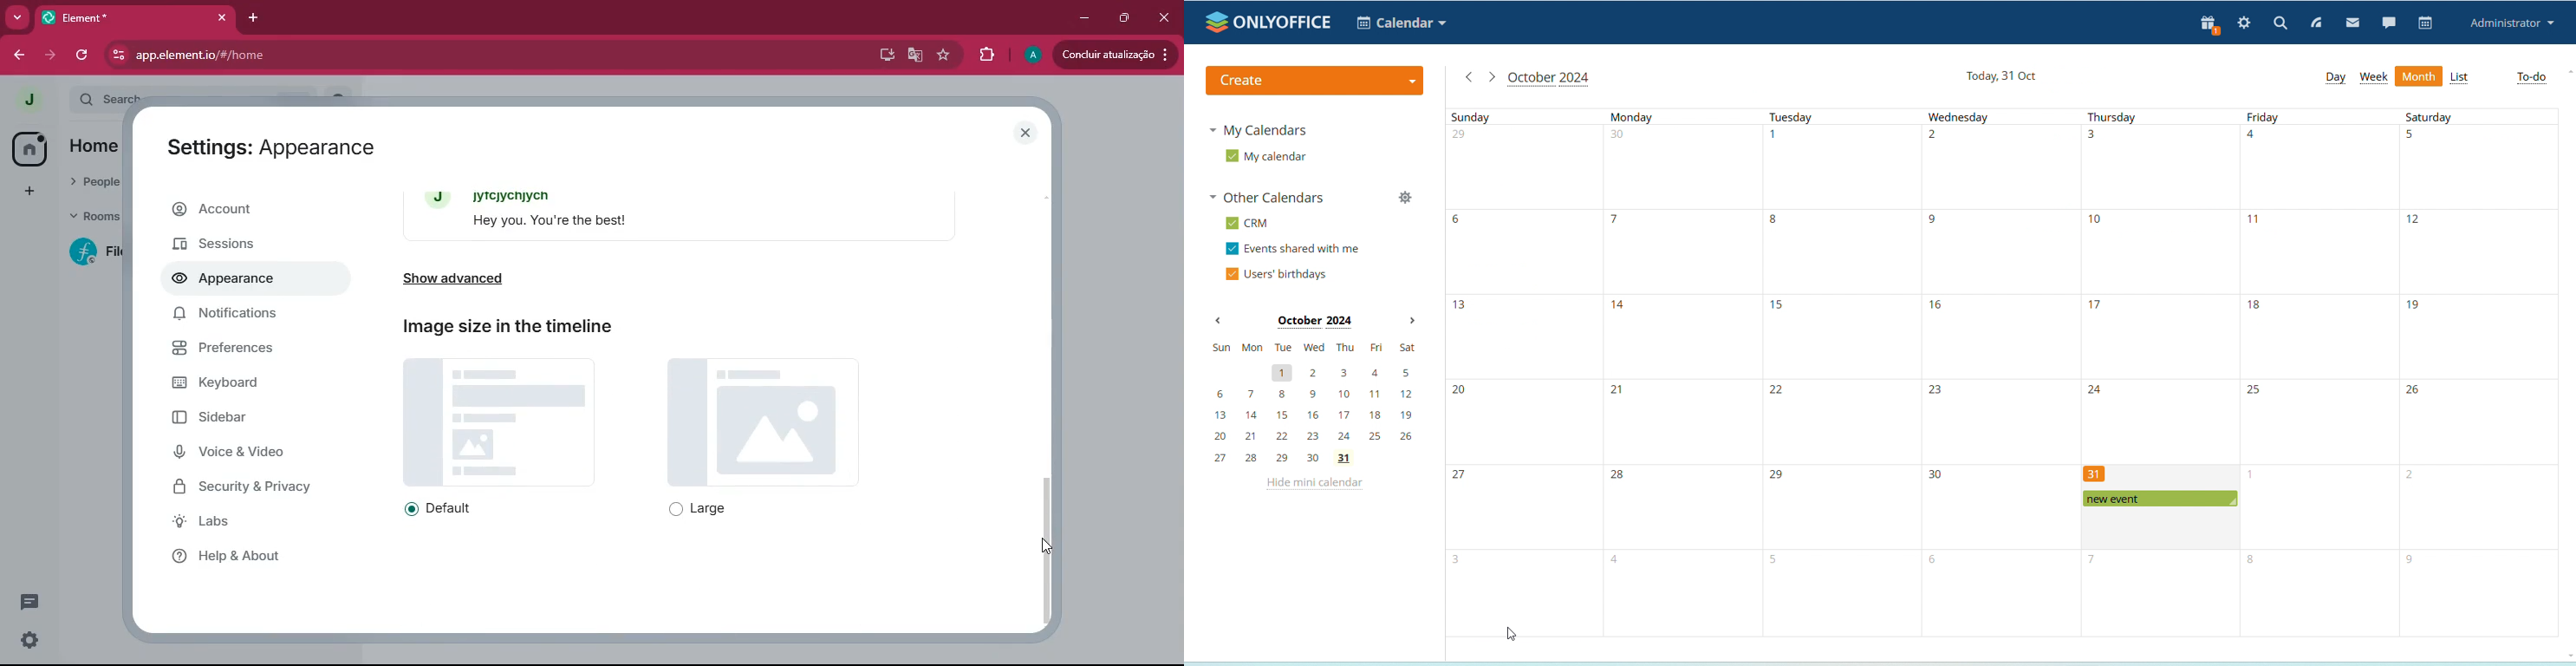  I want to click on profile, so click(1034, 56).